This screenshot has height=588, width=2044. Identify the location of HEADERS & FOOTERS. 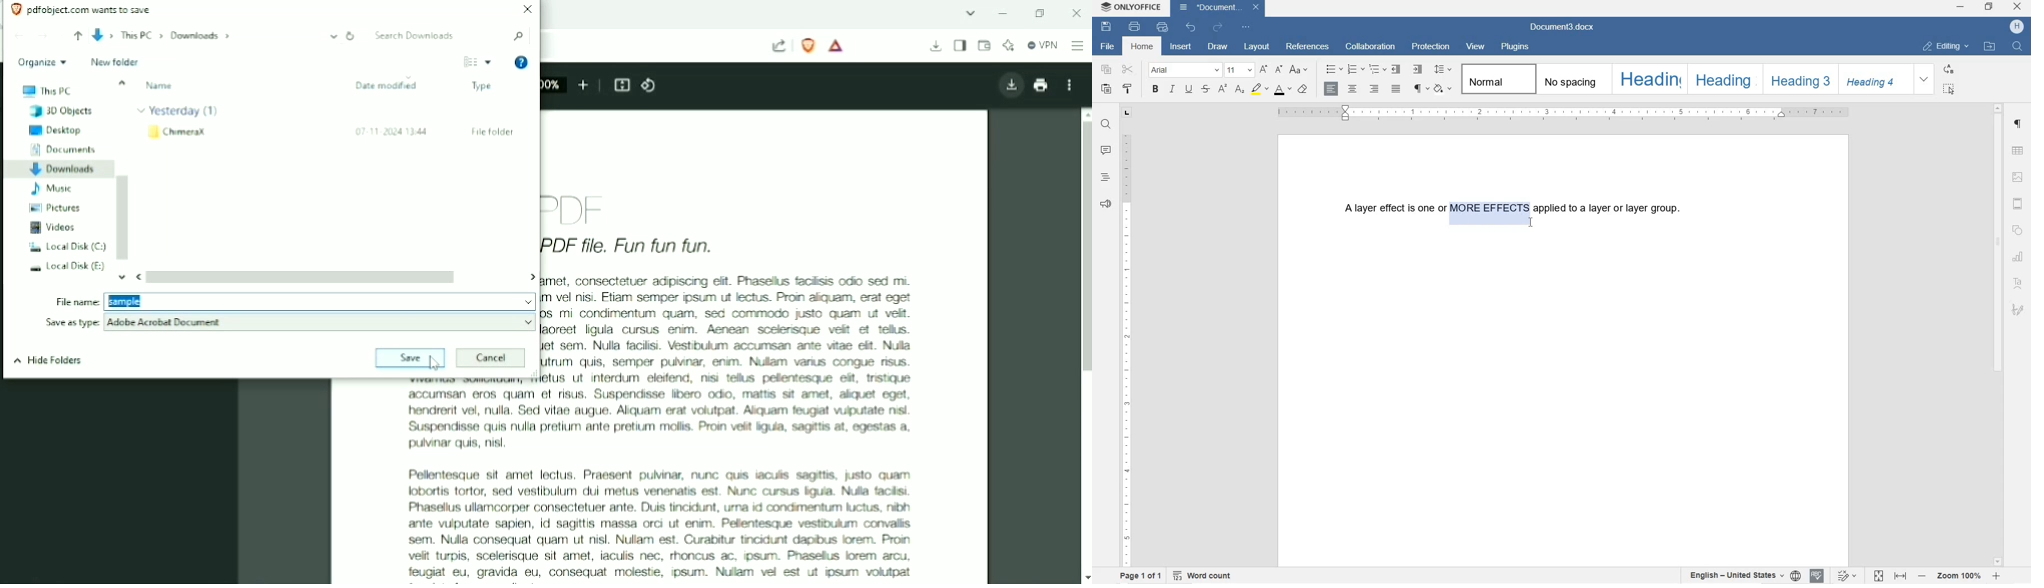
(2018, 204).